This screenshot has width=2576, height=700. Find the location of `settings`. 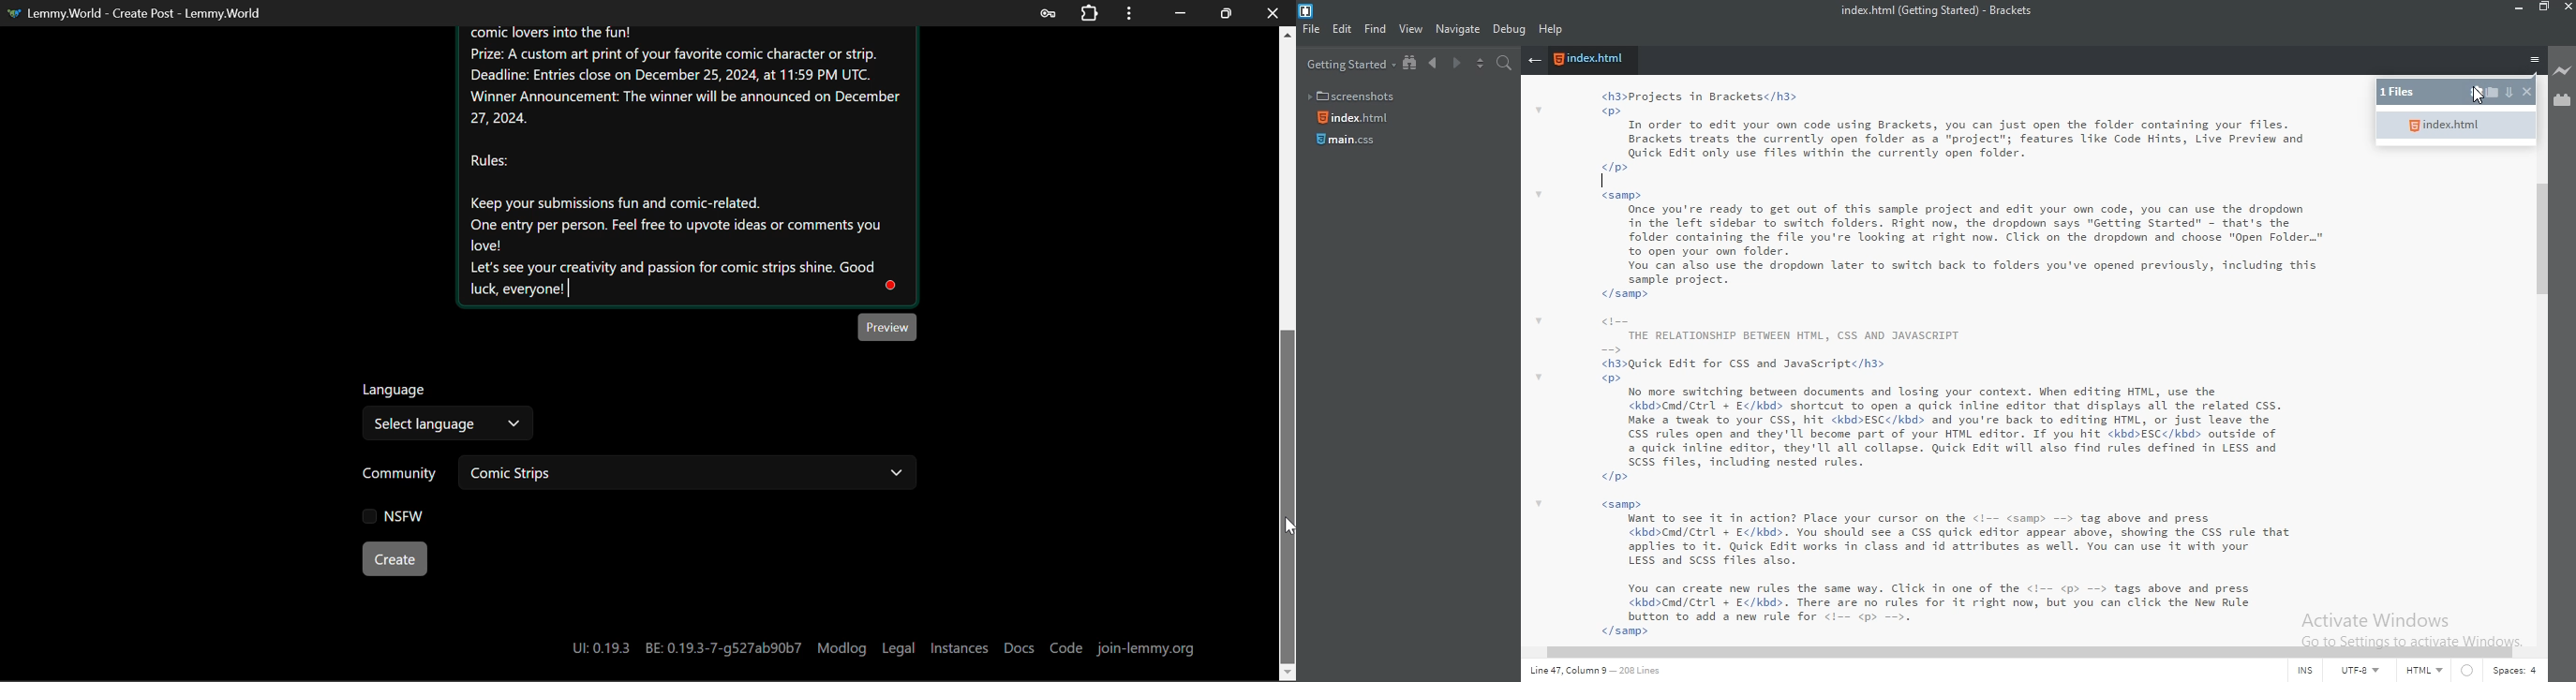

settings is located at coordinates (2476, 94).